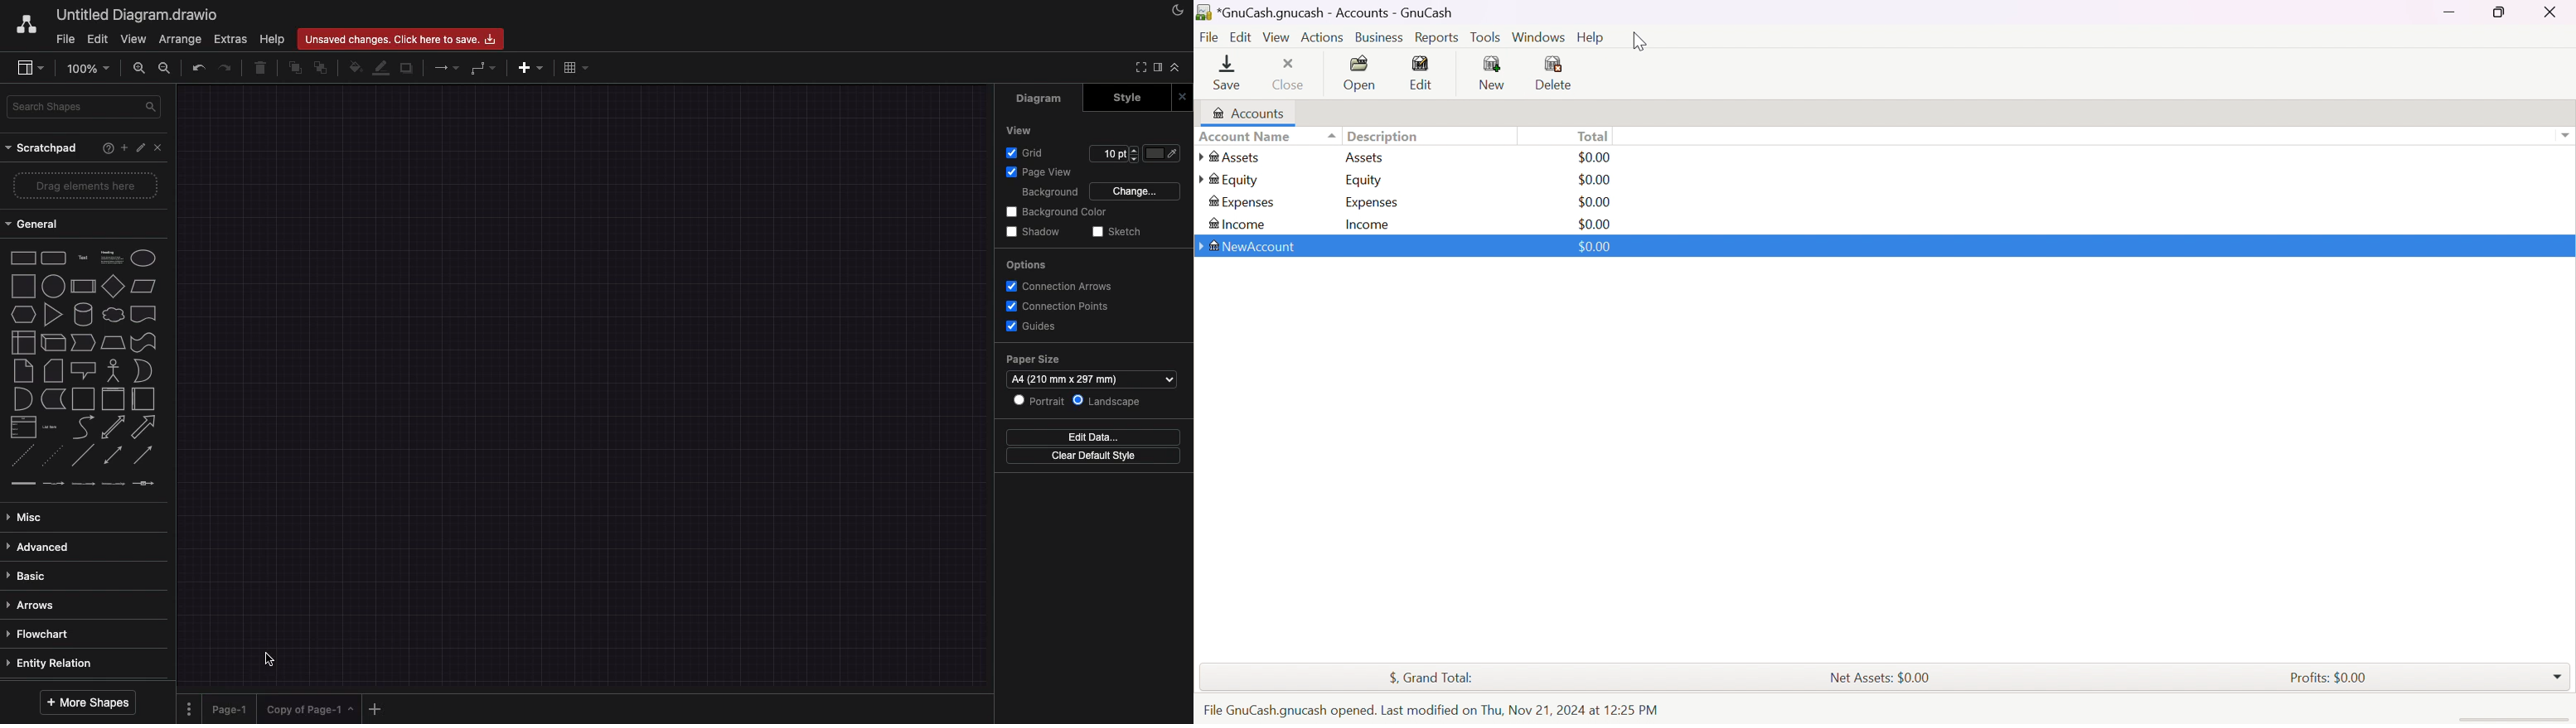 Image resolution: width=2576 pixels, height=728 pixels. What do you see at coordinates (1120, 231) in the screenshot?
I see `sketch` at bounding box center [1120, 231].